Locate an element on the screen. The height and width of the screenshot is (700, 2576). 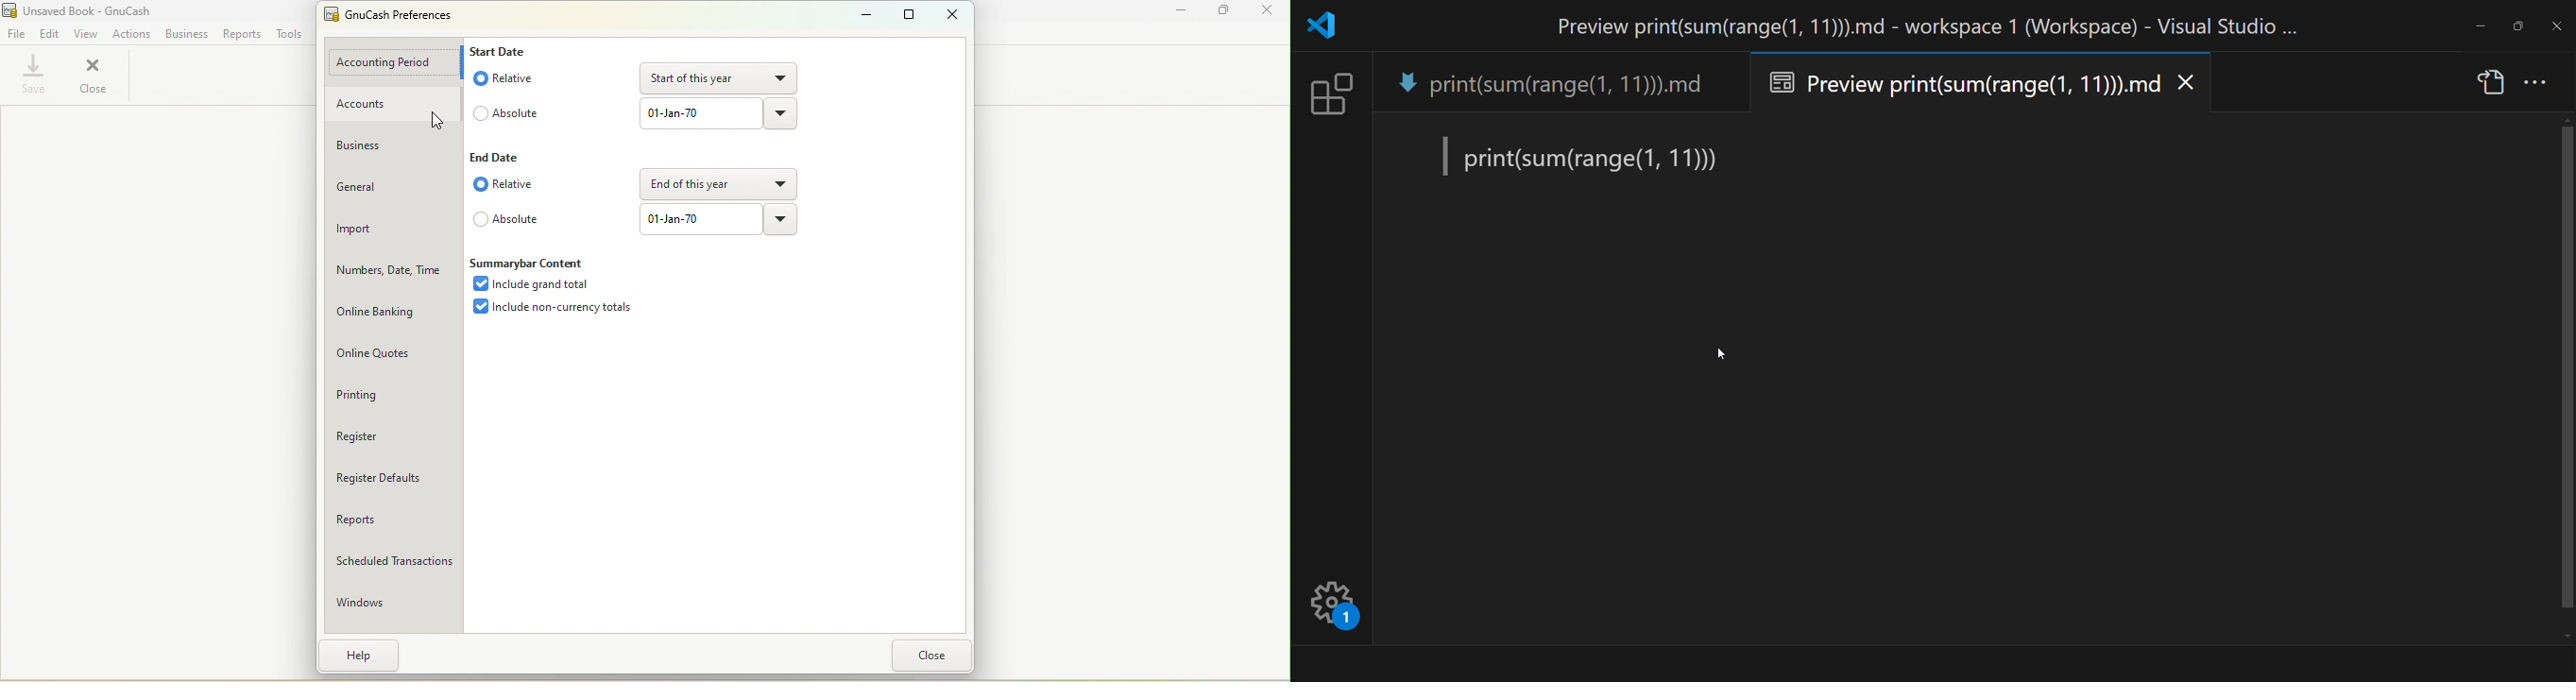
more is located at coordinates (2534, 85).